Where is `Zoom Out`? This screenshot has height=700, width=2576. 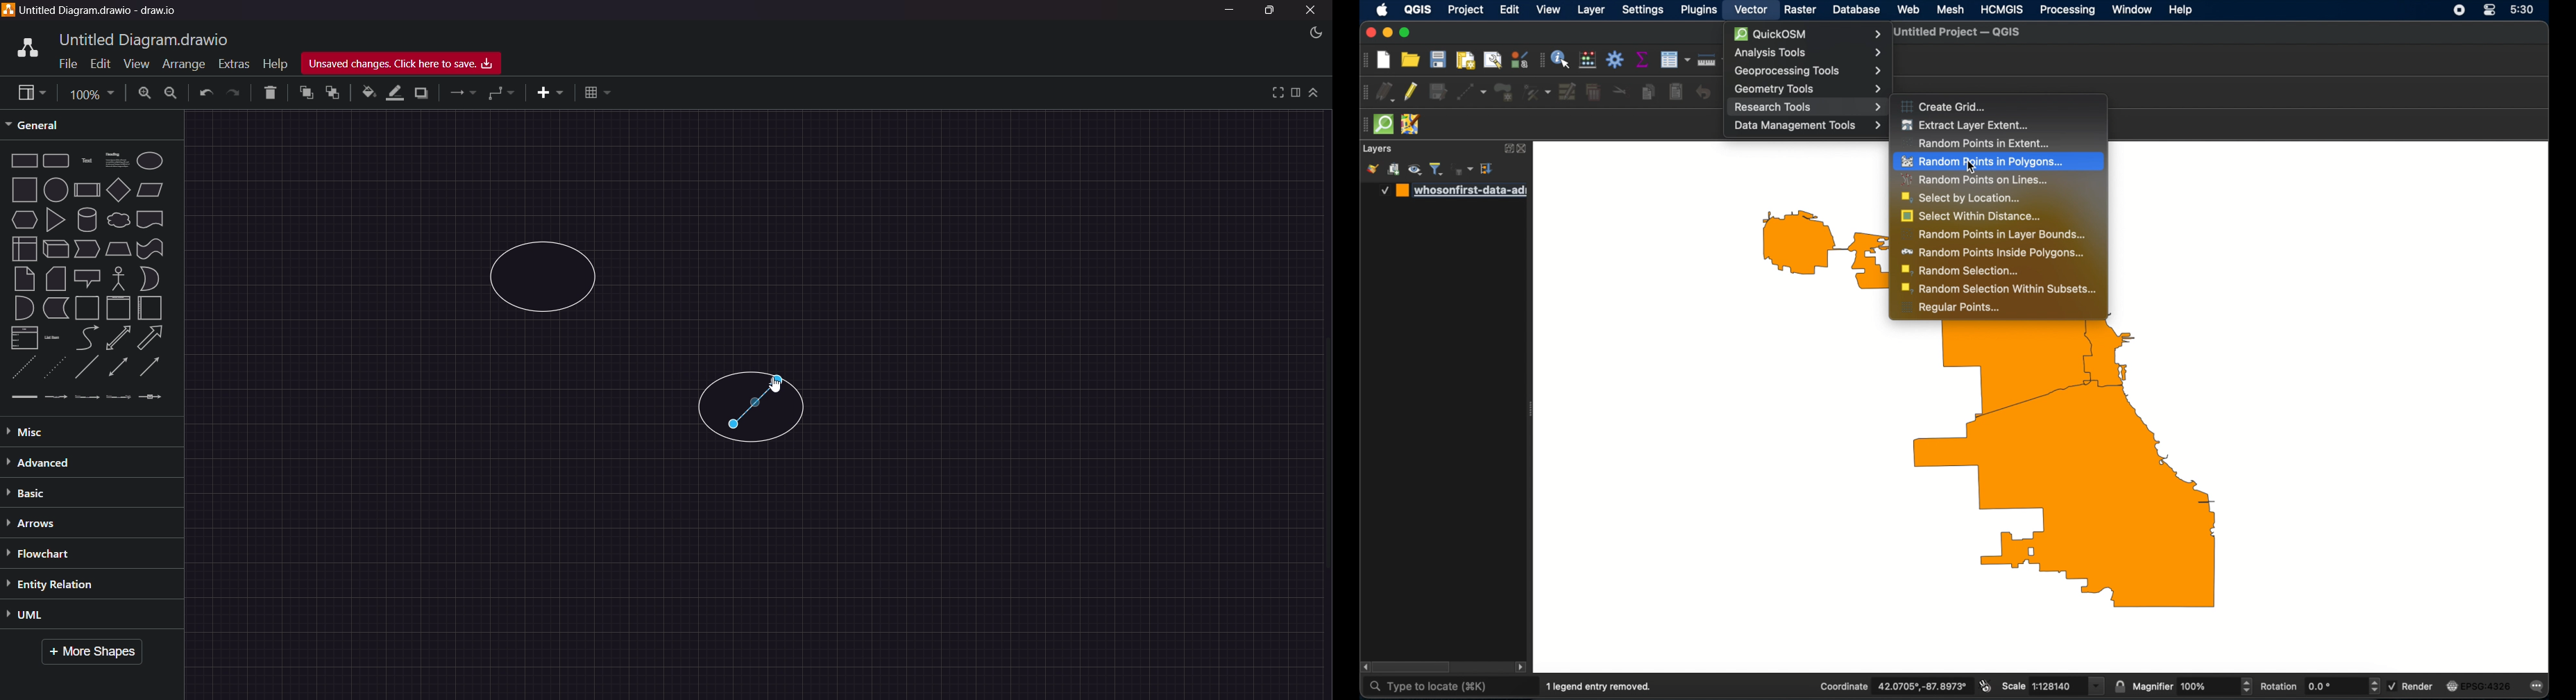 Zoom Out is located at coordinates (171, 94).